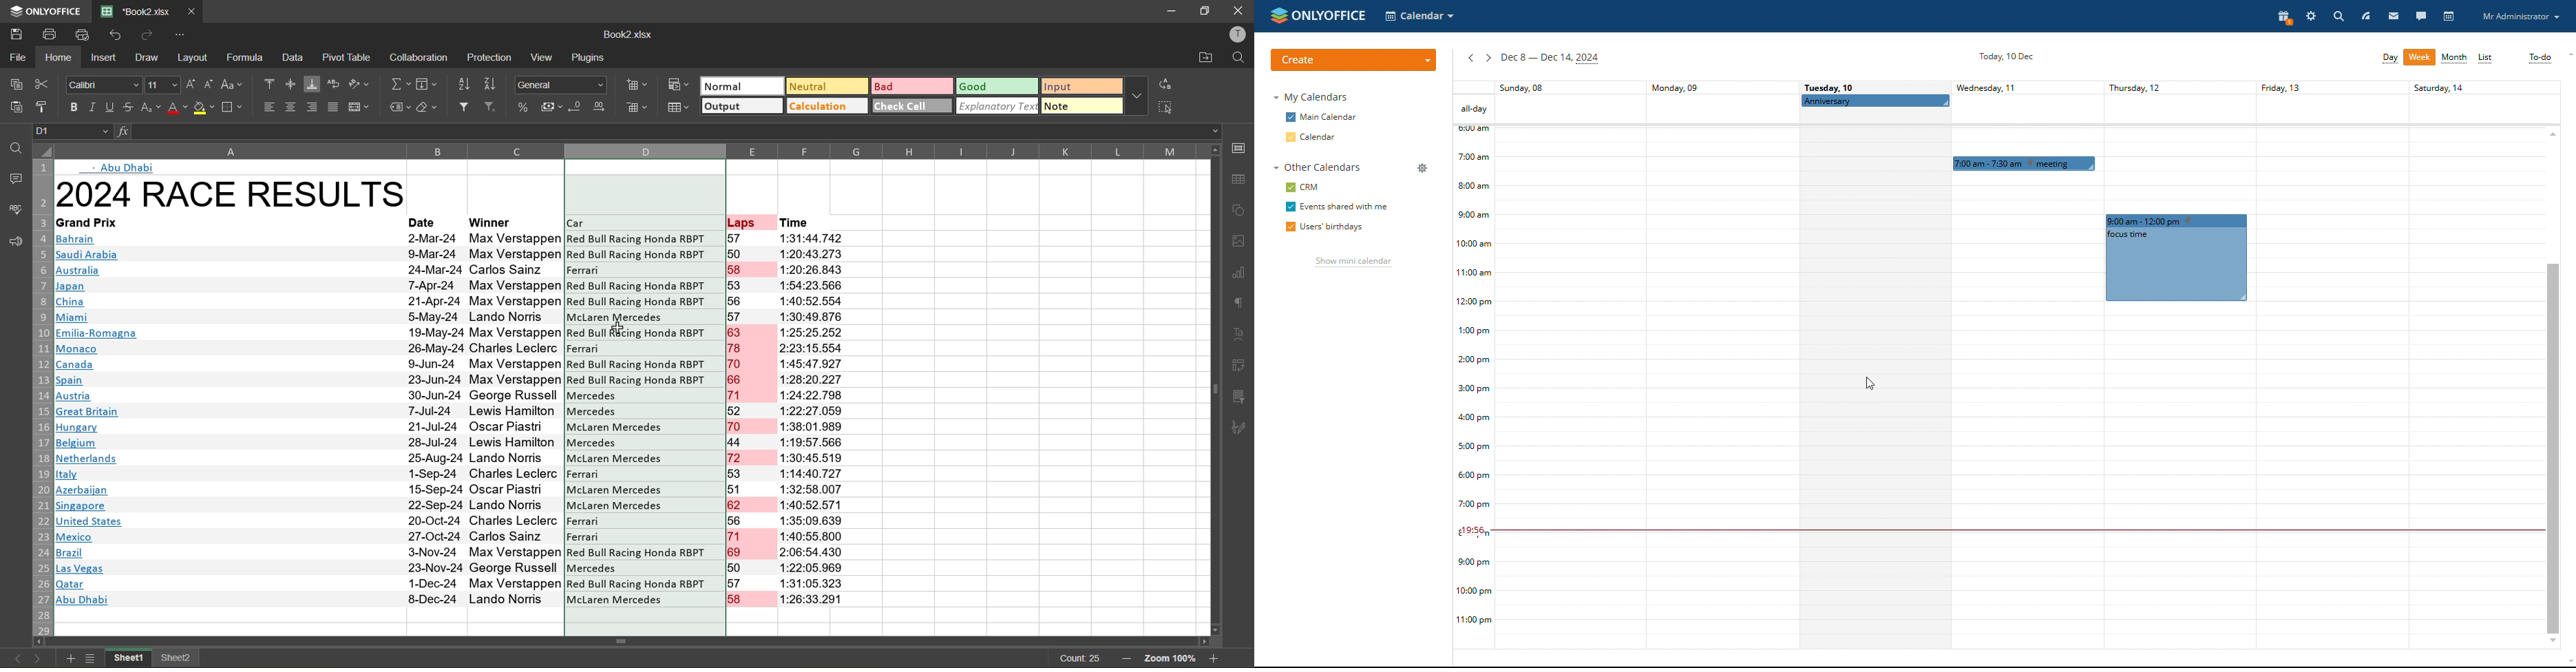 This screenshot has height=672, width=2576. I want to click on sheet list, so click(91, 660).